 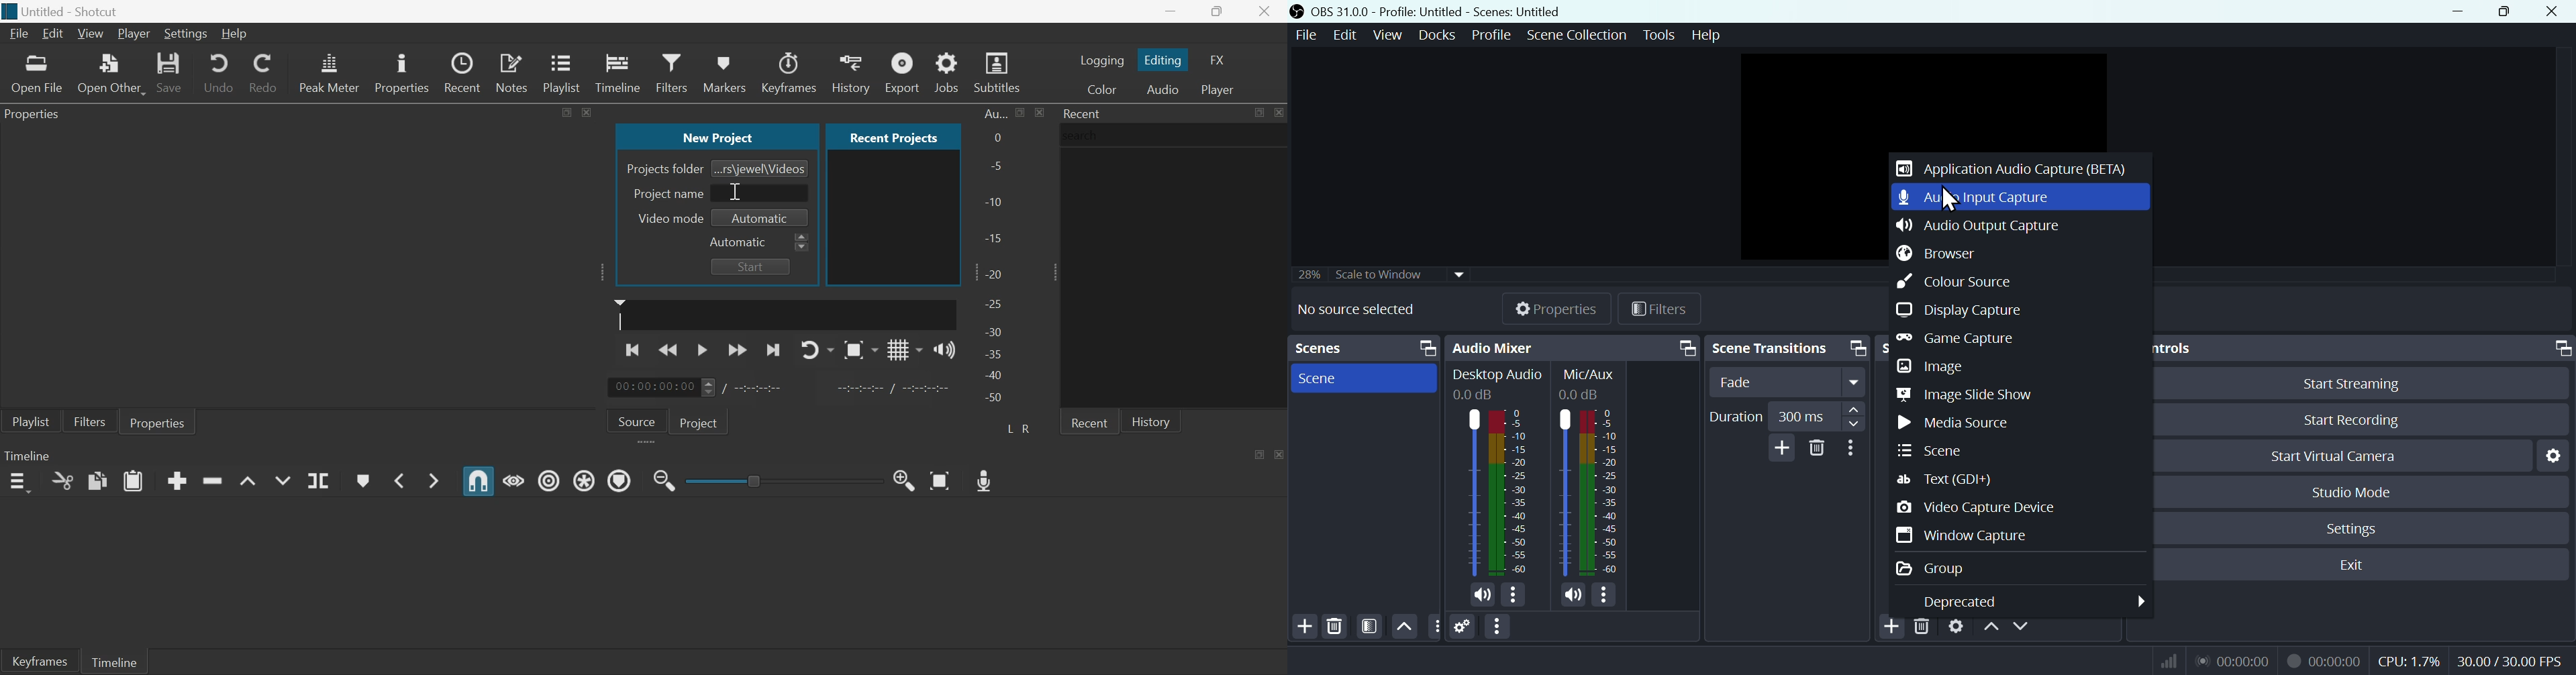 What do you see at coordinates (1934, 451) in the screenshot?
I see `Scene` at bounding box center [1934, 451].